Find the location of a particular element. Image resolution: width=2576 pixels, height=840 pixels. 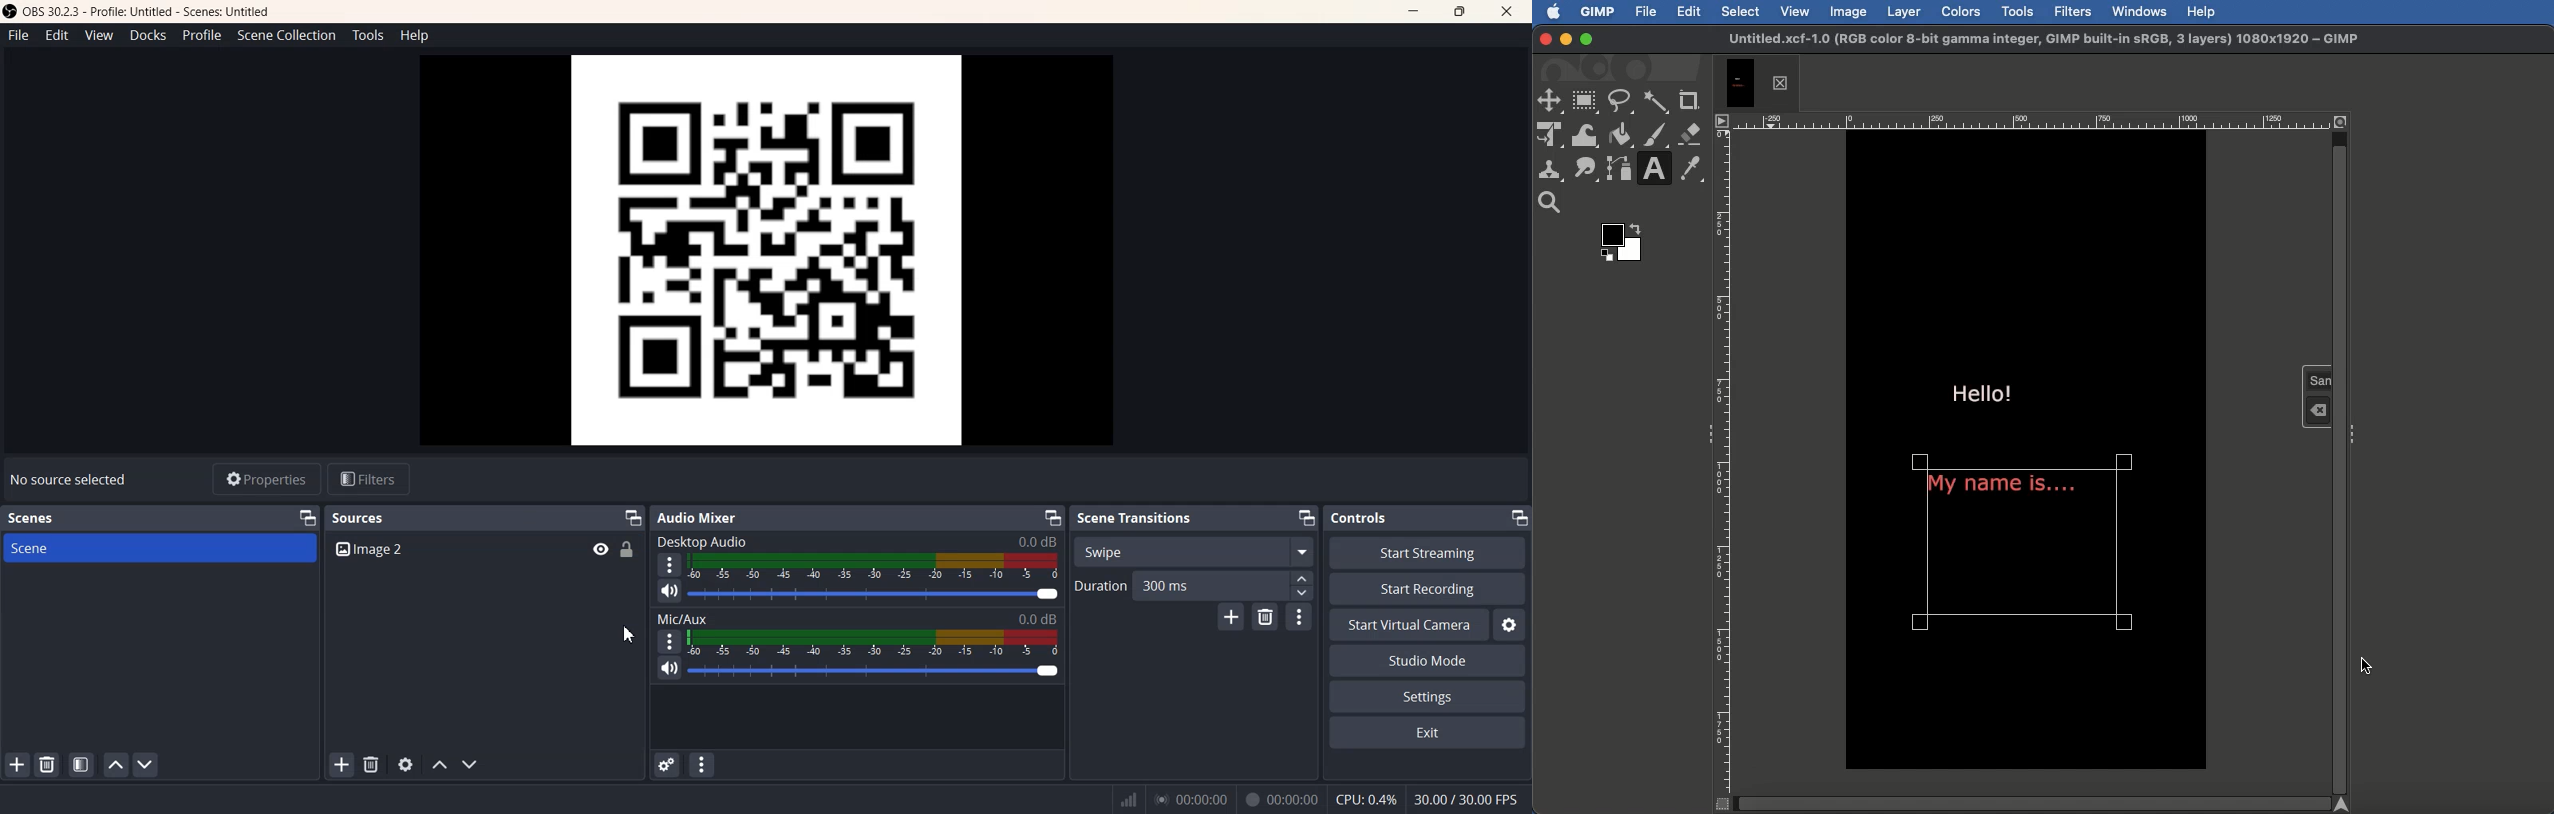

GIMP is located at coordinates (1599, 12).